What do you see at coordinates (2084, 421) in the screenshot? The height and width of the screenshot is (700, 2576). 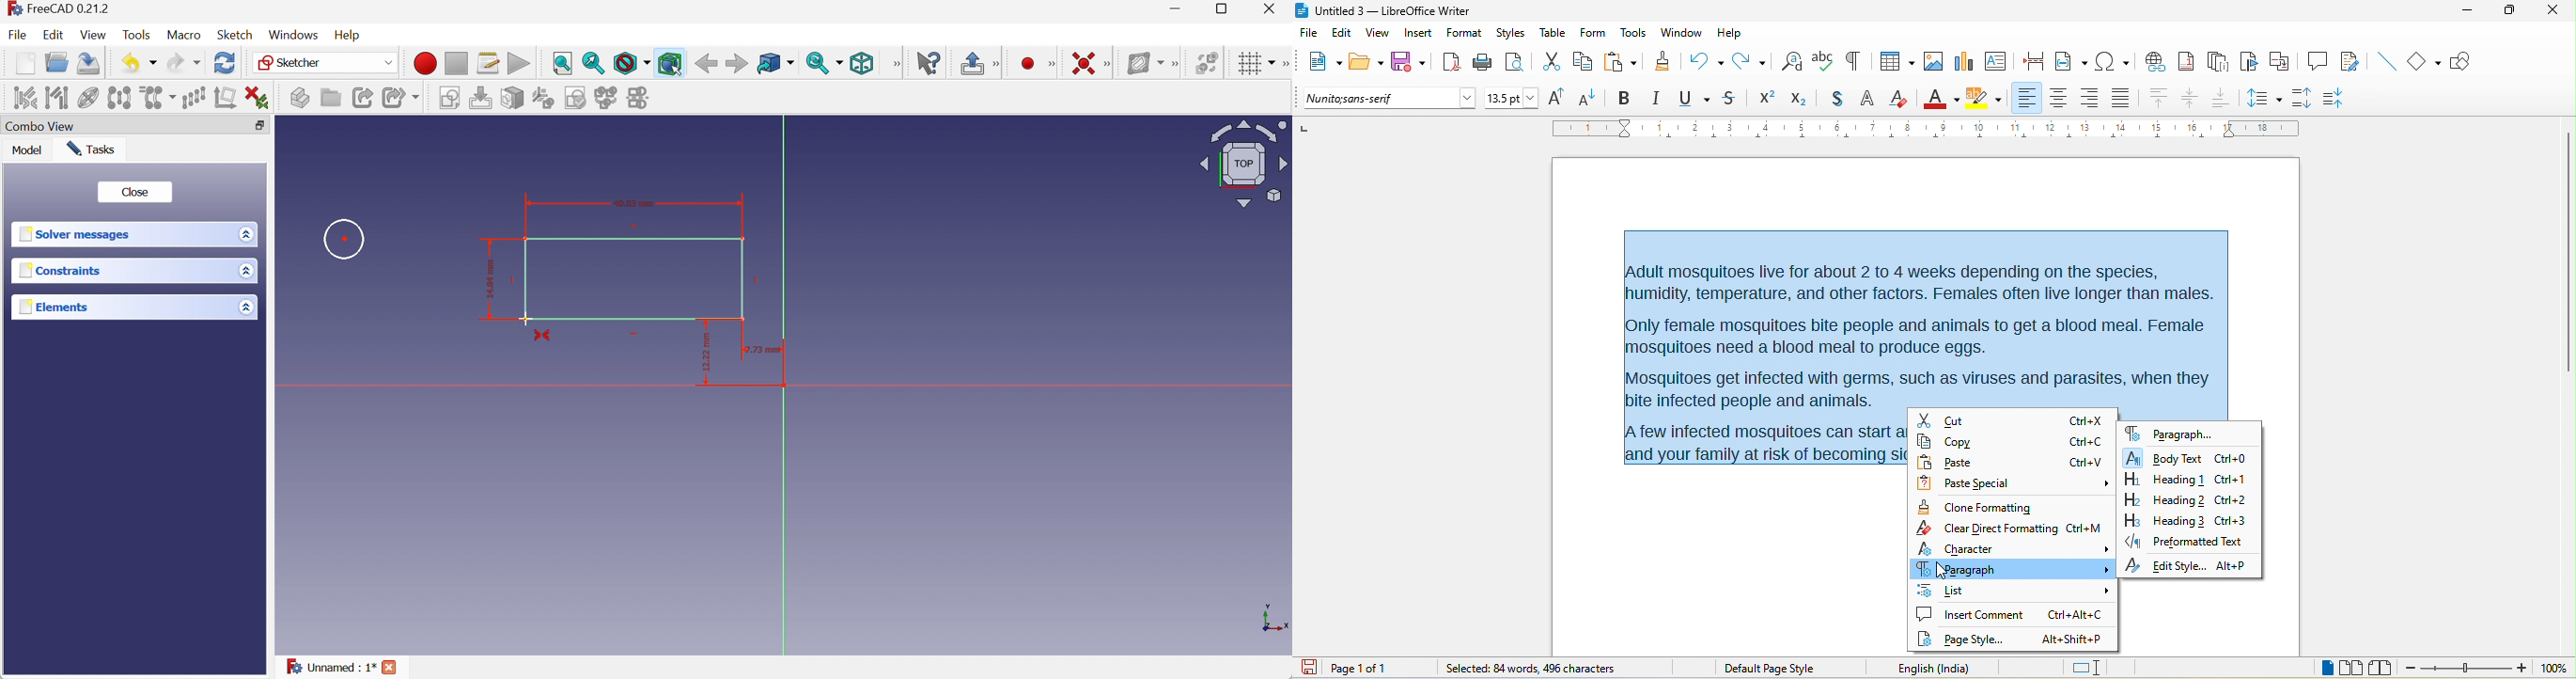 I see `shortcut key` at bounding box center [2084, 421].